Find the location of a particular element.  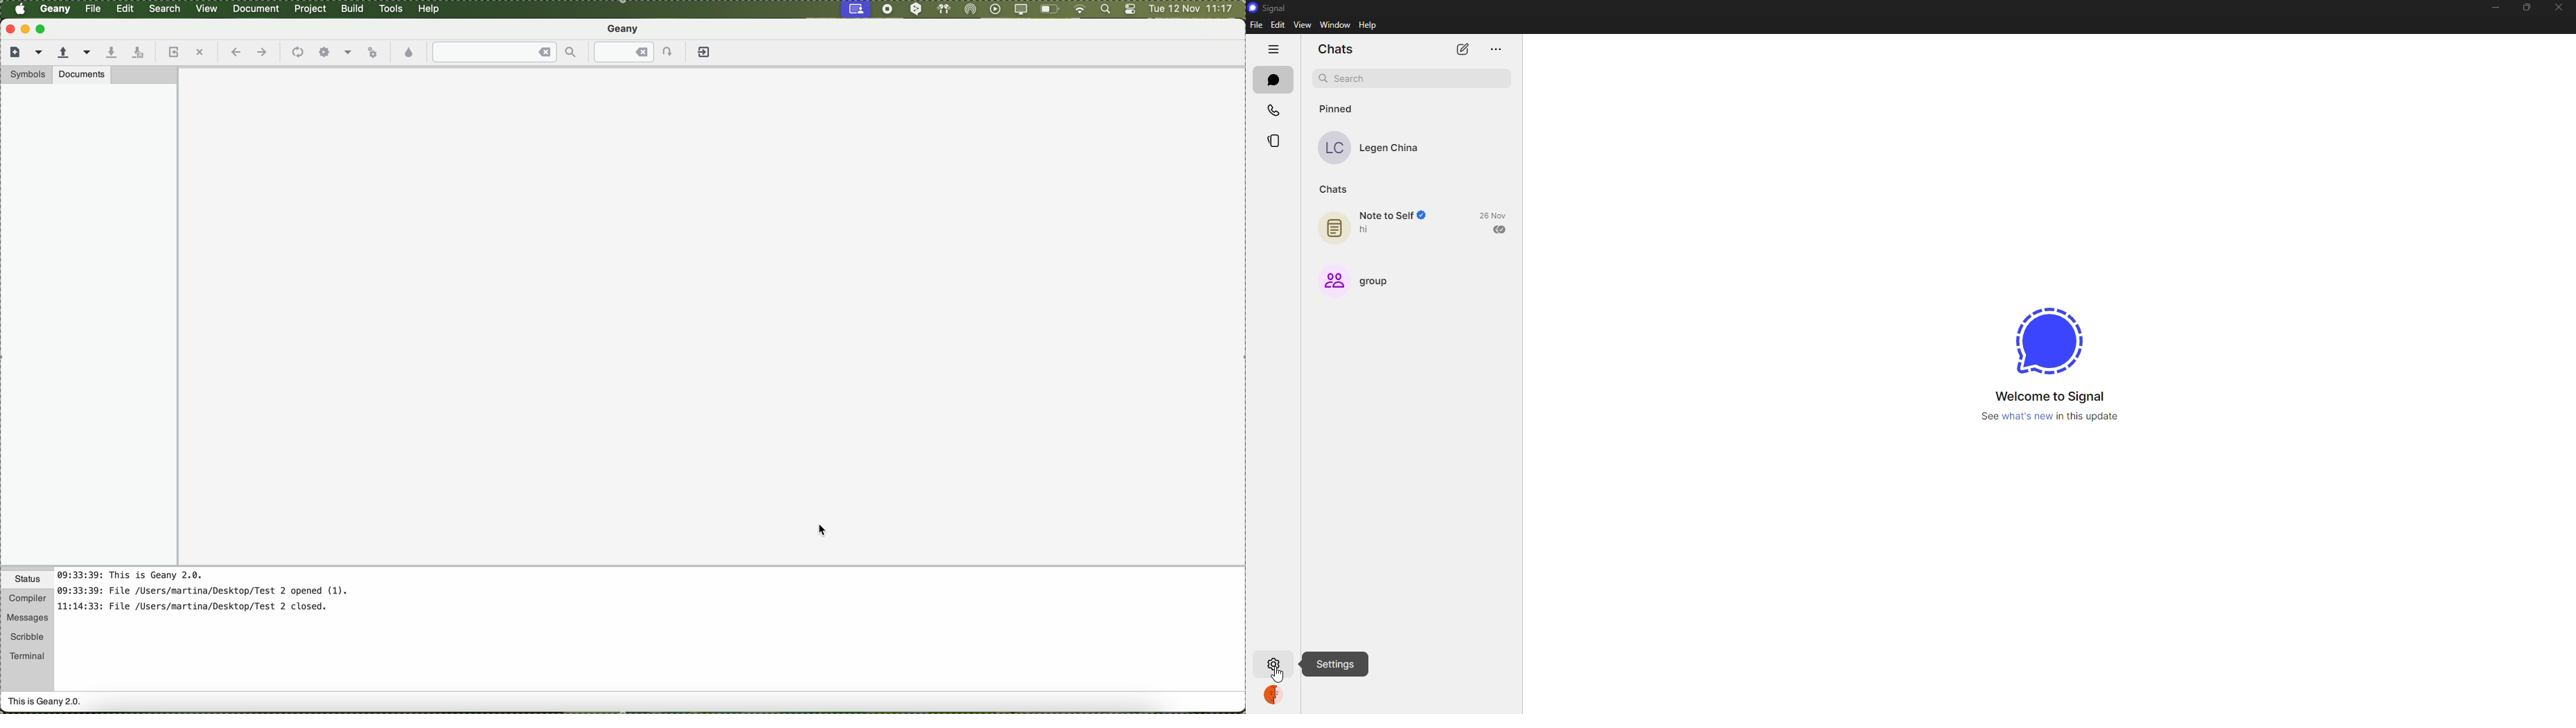

new chat is located at coordinates (1463, 49).